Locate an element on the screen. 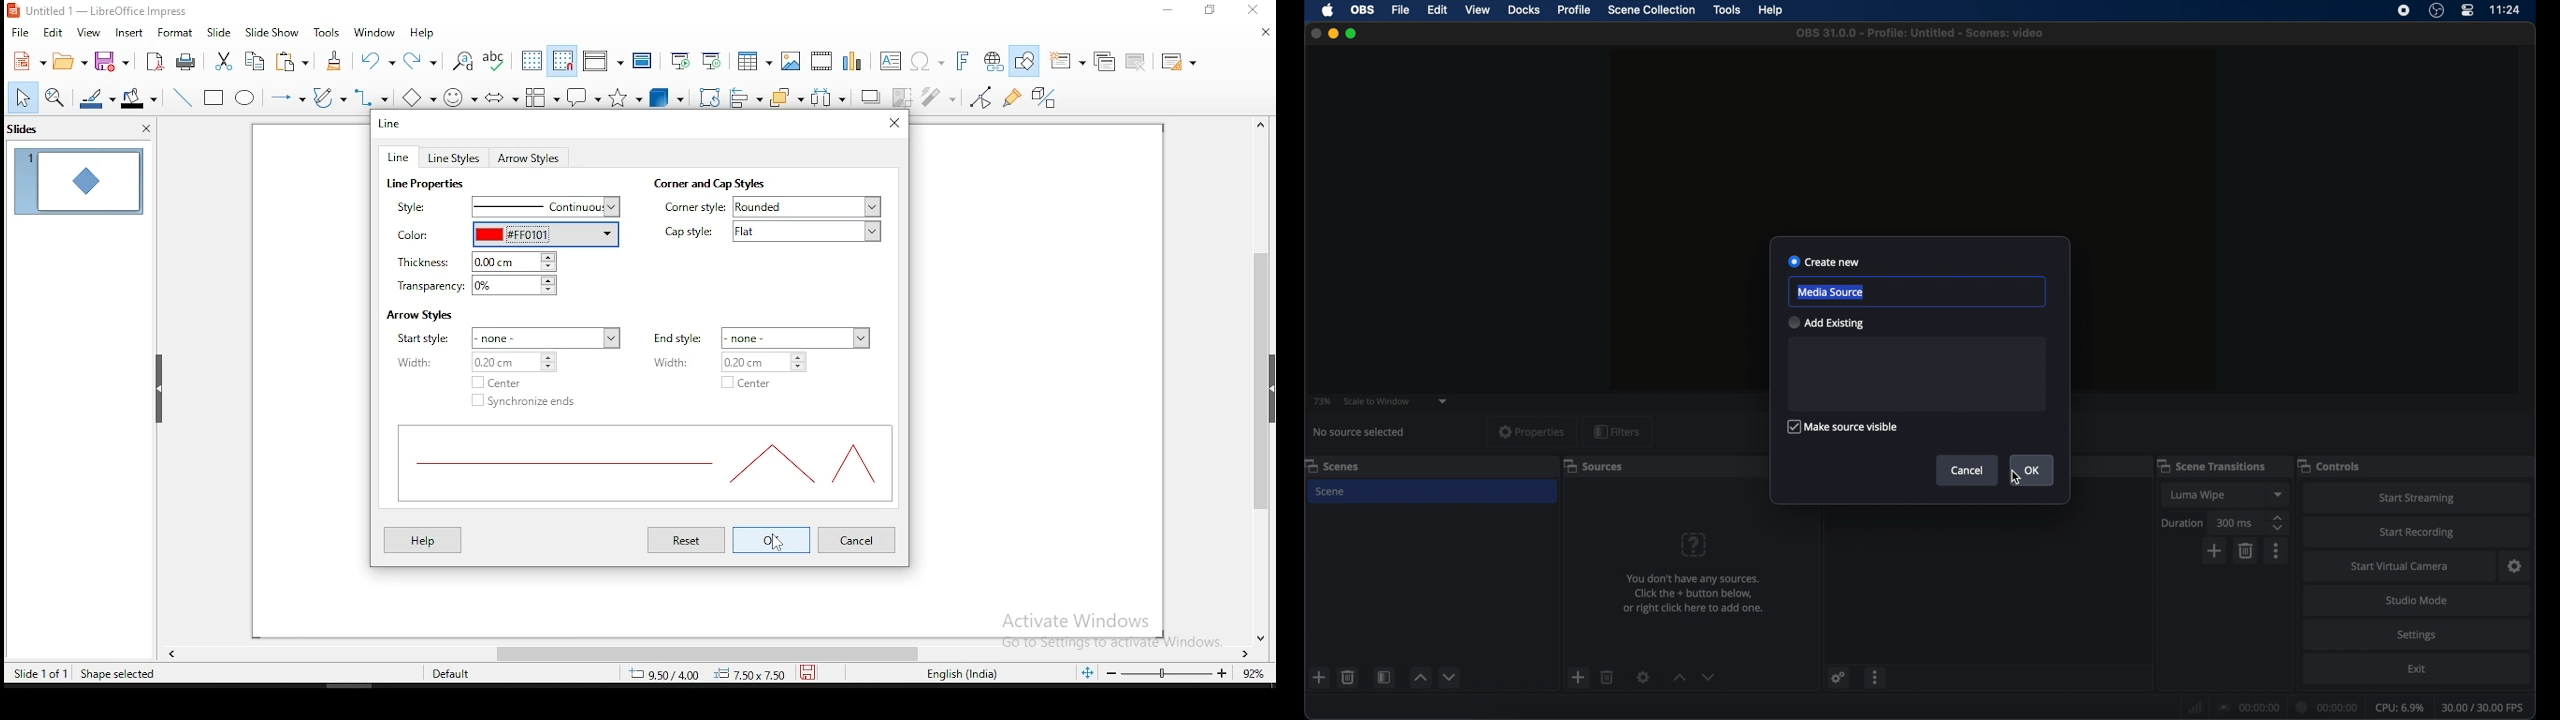   is located at coordinates (965, 61).